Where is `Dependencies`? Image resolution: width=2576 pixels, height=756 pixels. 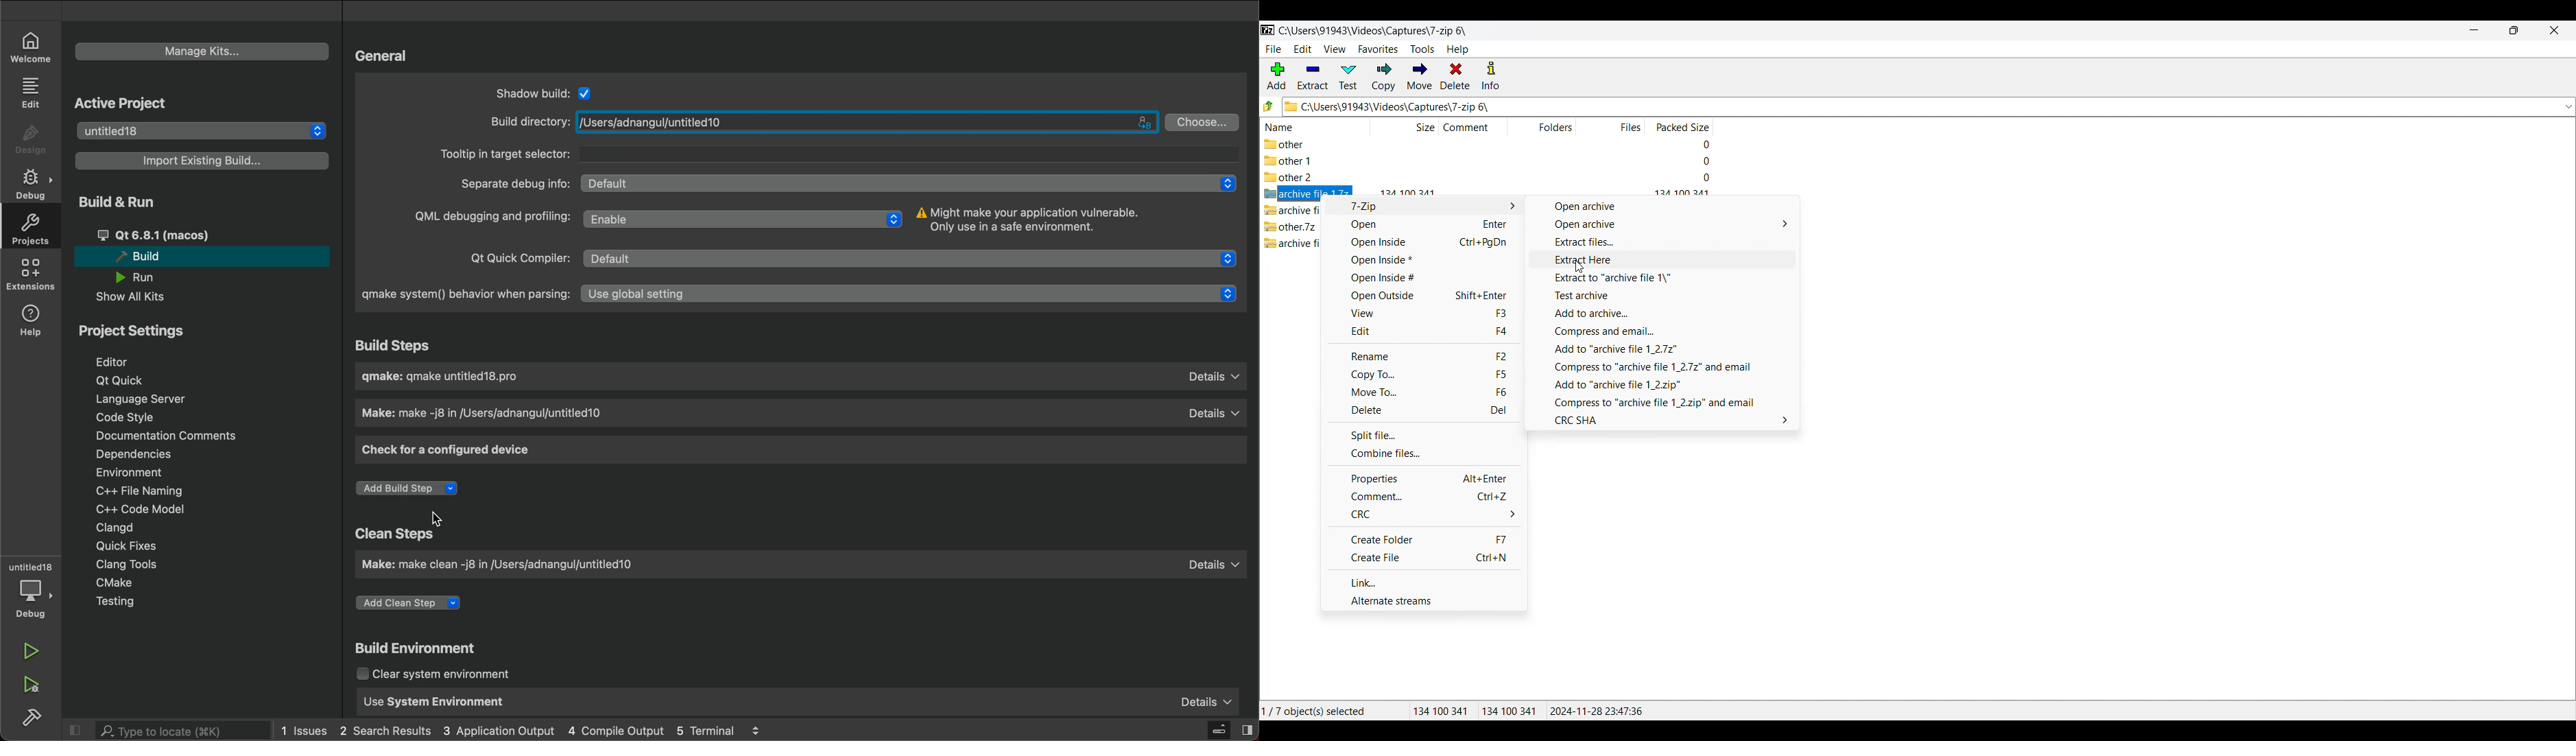
Dependencies is located at coordinates (133, 454).